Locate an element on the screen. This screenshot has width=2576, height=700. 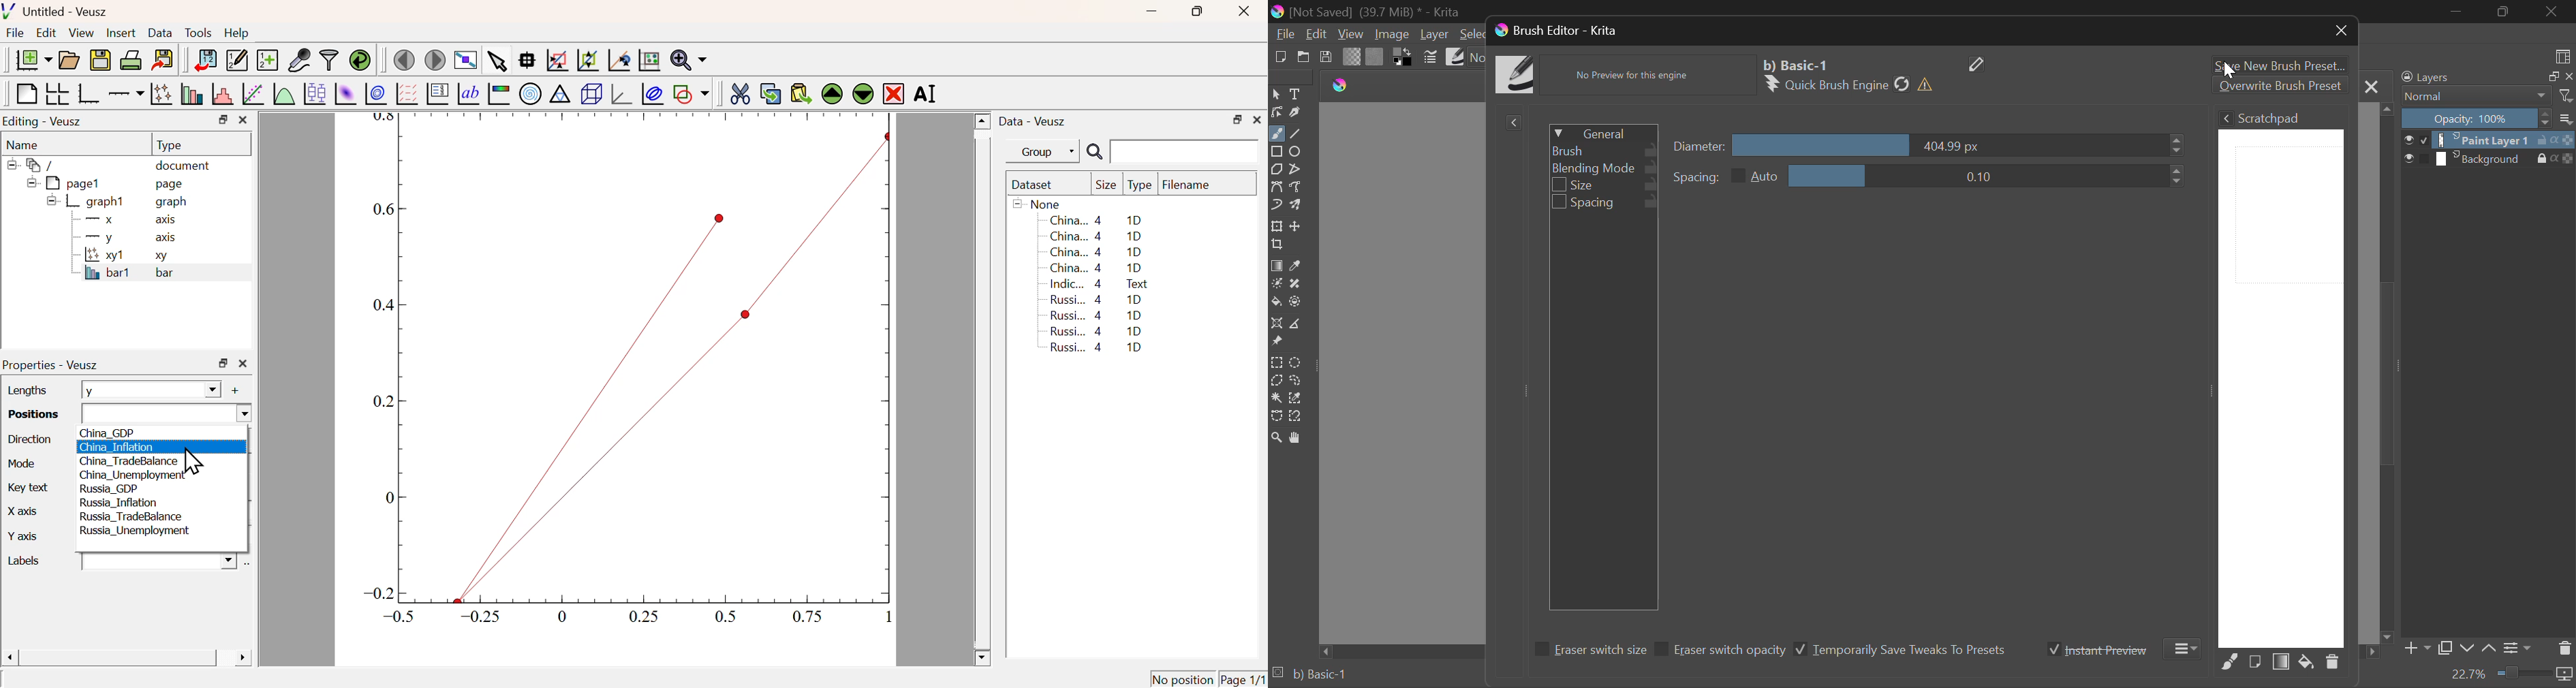
Save New Brush Preset is located at coordinates (2278, 63).